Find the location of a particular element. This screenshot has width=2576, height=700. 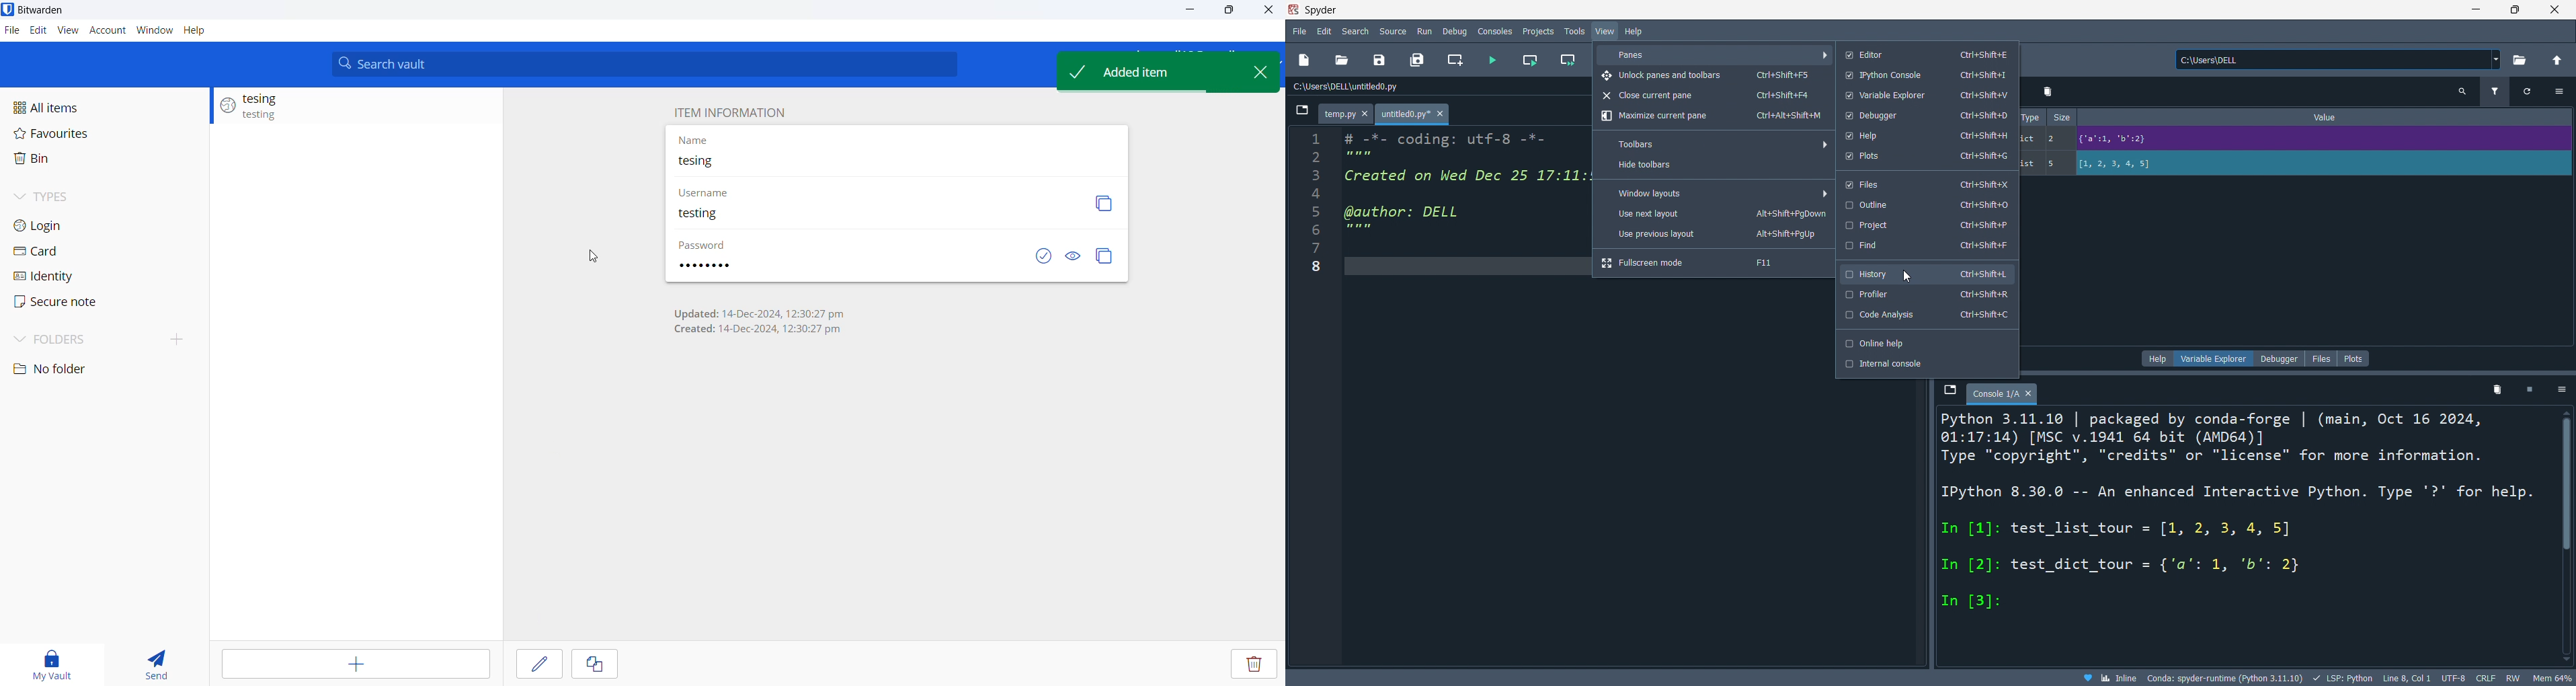

Spyder is located at coordinates (1867, 10).